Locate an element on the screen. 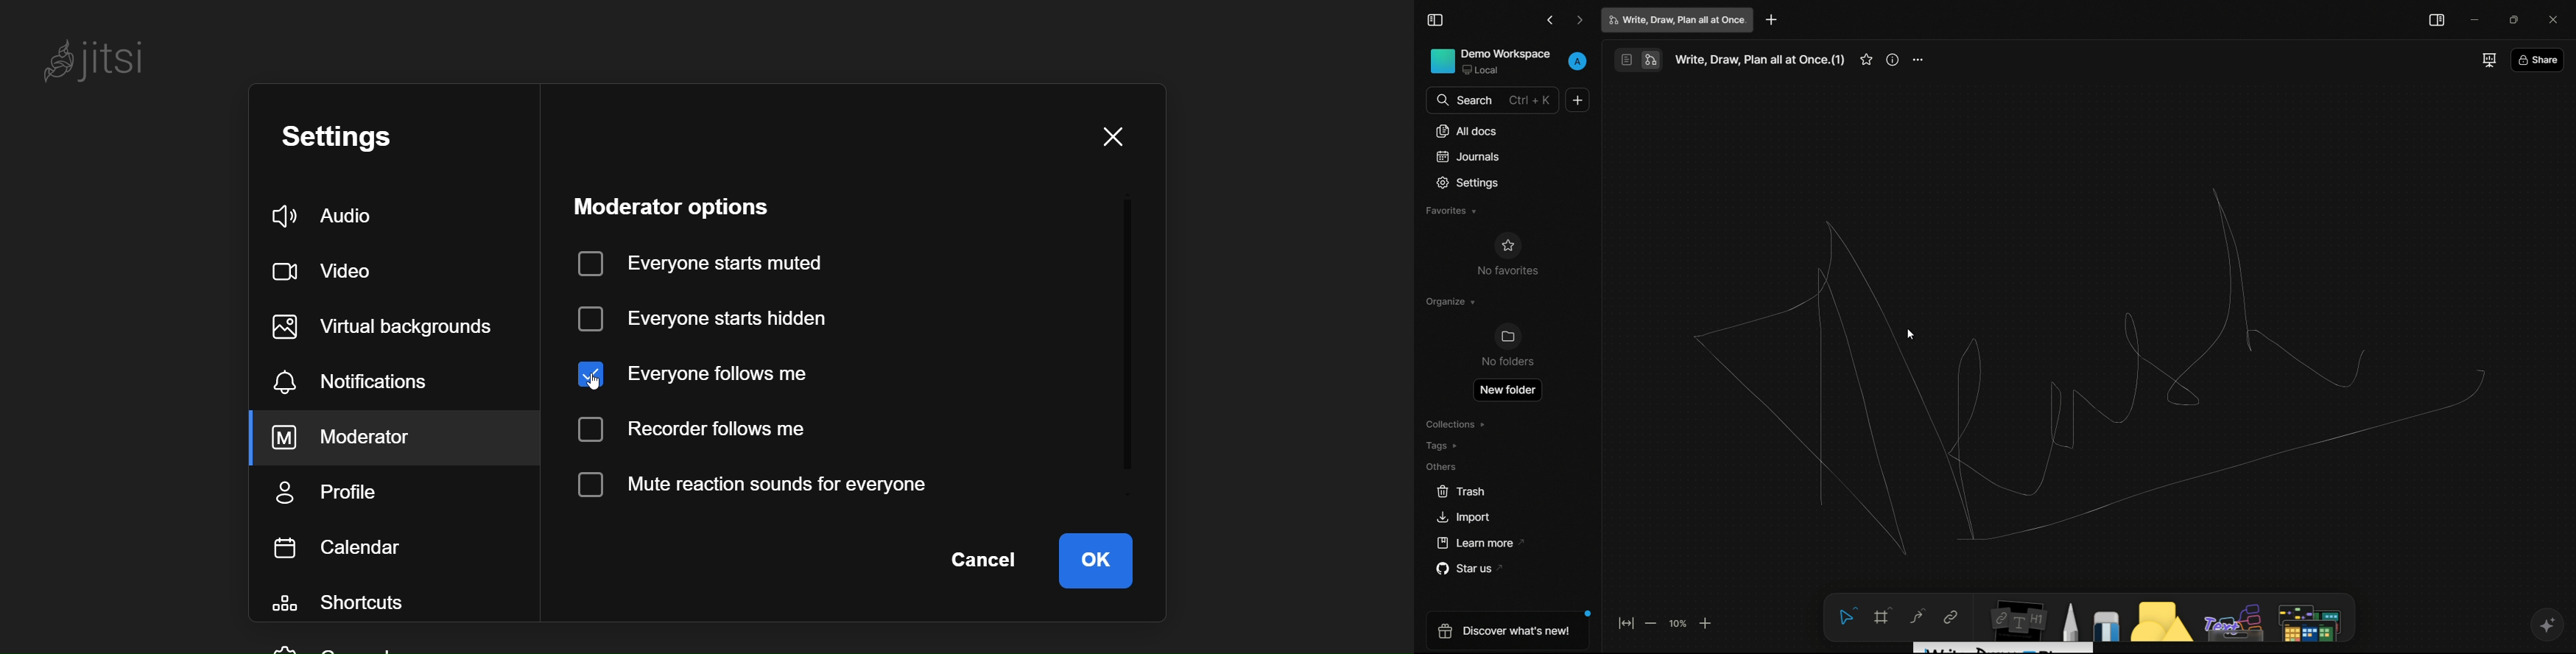 The width and height of the screenshot is (2576, 672). write, draw, plan all at once is located at coordinates (1678, 21).